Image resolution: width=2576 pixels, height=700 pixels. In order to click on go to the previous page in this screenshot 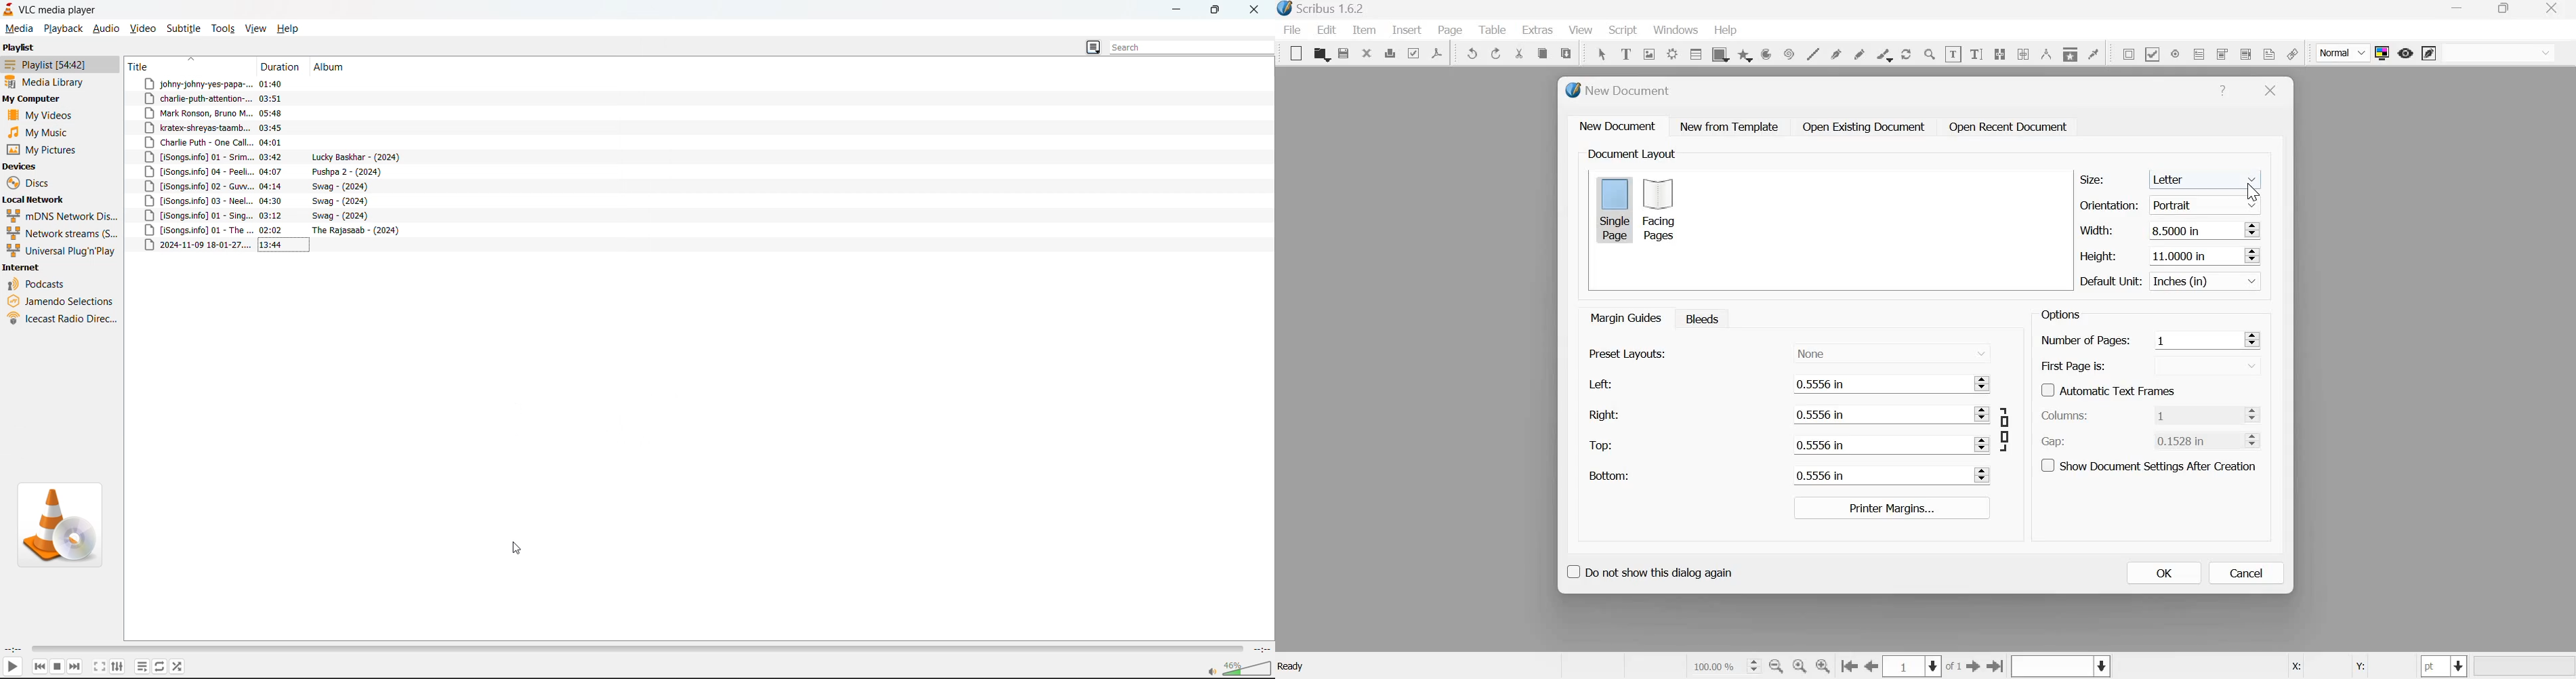, I will do `click(1872, 666)`.